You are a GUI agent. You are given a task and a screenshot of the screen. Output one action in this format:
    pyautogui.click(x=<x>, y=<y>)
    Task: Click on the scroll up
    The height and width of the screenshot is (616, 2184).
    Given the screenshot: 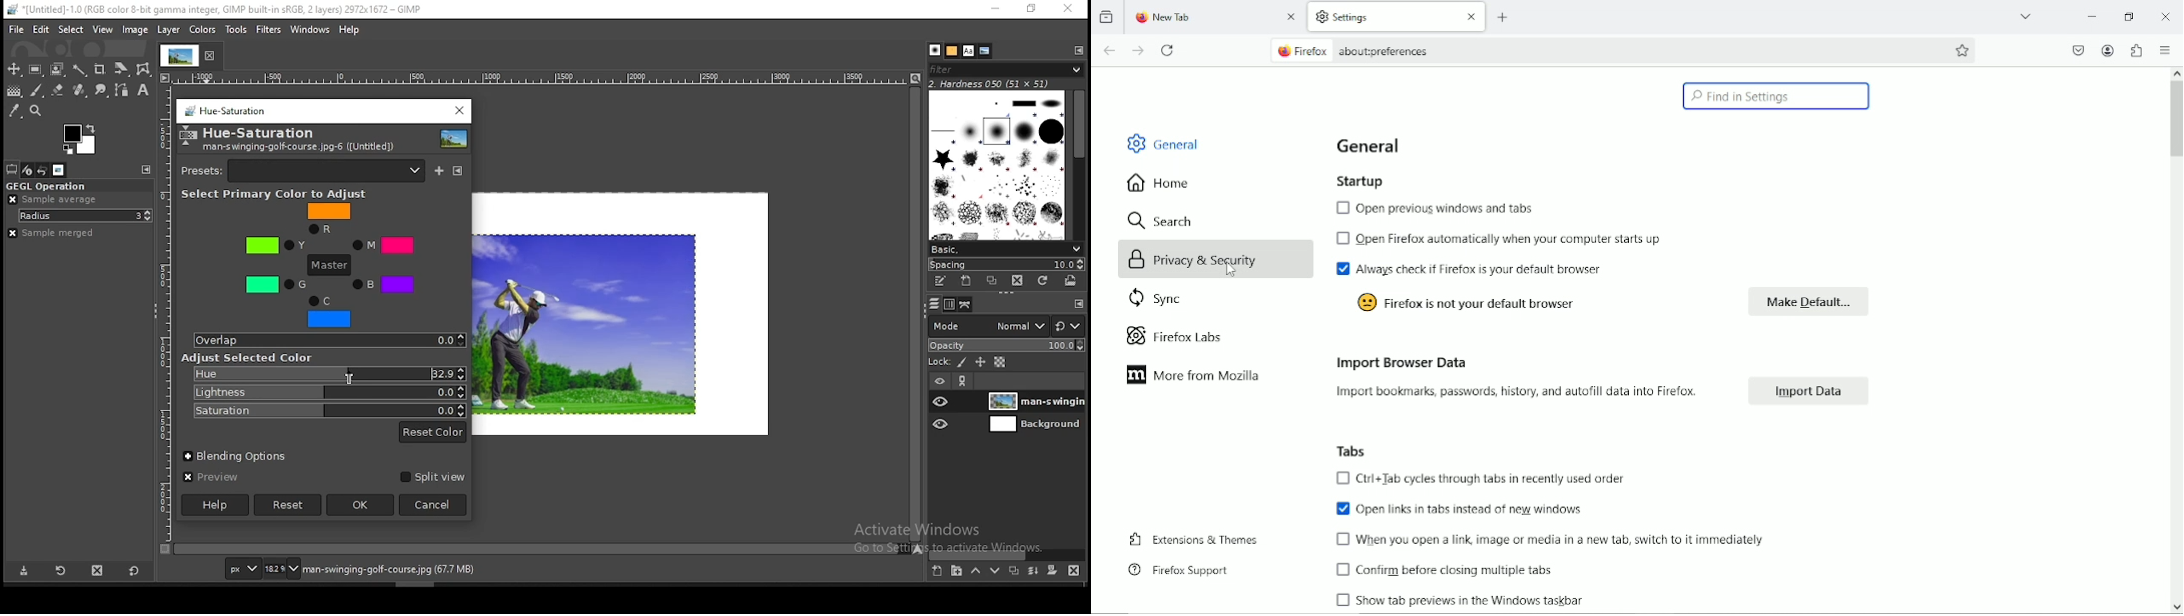 What is the action you would take?
    pyautogui.click(x=2175, y=74)
    